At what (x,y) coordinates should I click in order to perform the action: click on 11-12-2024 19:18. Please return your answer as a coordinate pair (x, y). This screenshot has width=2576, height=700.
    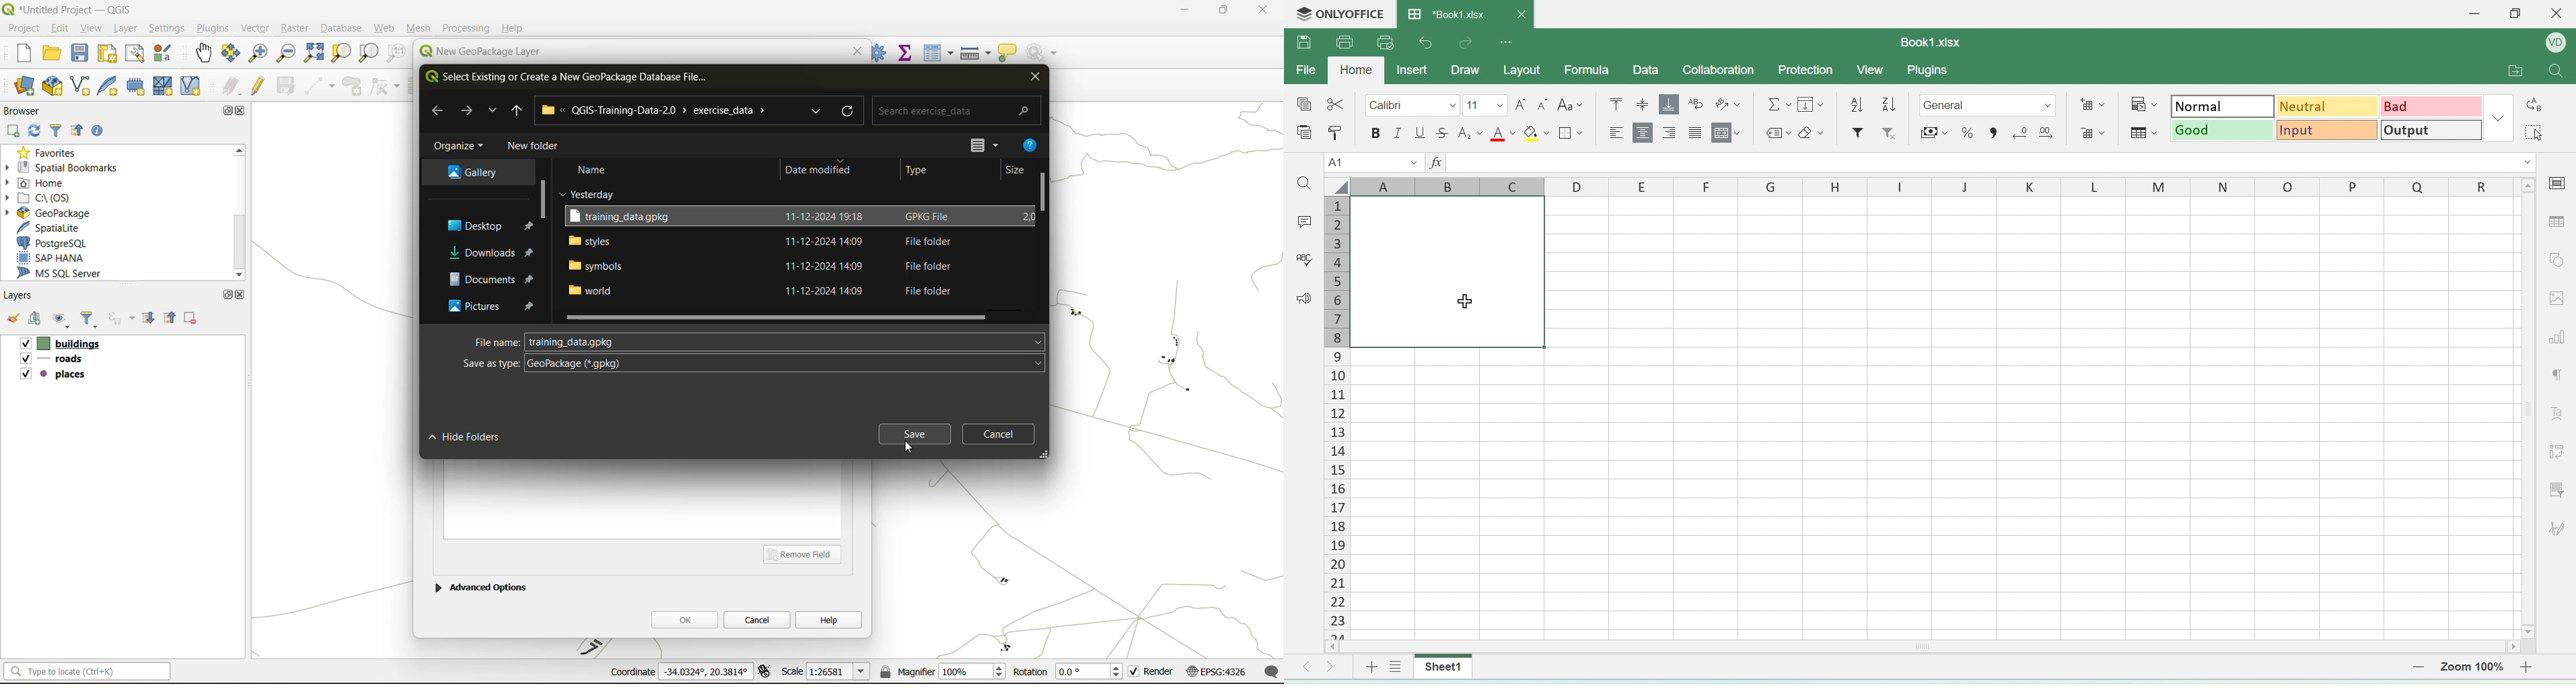
    Looking at the image, I should click on (826, 218).